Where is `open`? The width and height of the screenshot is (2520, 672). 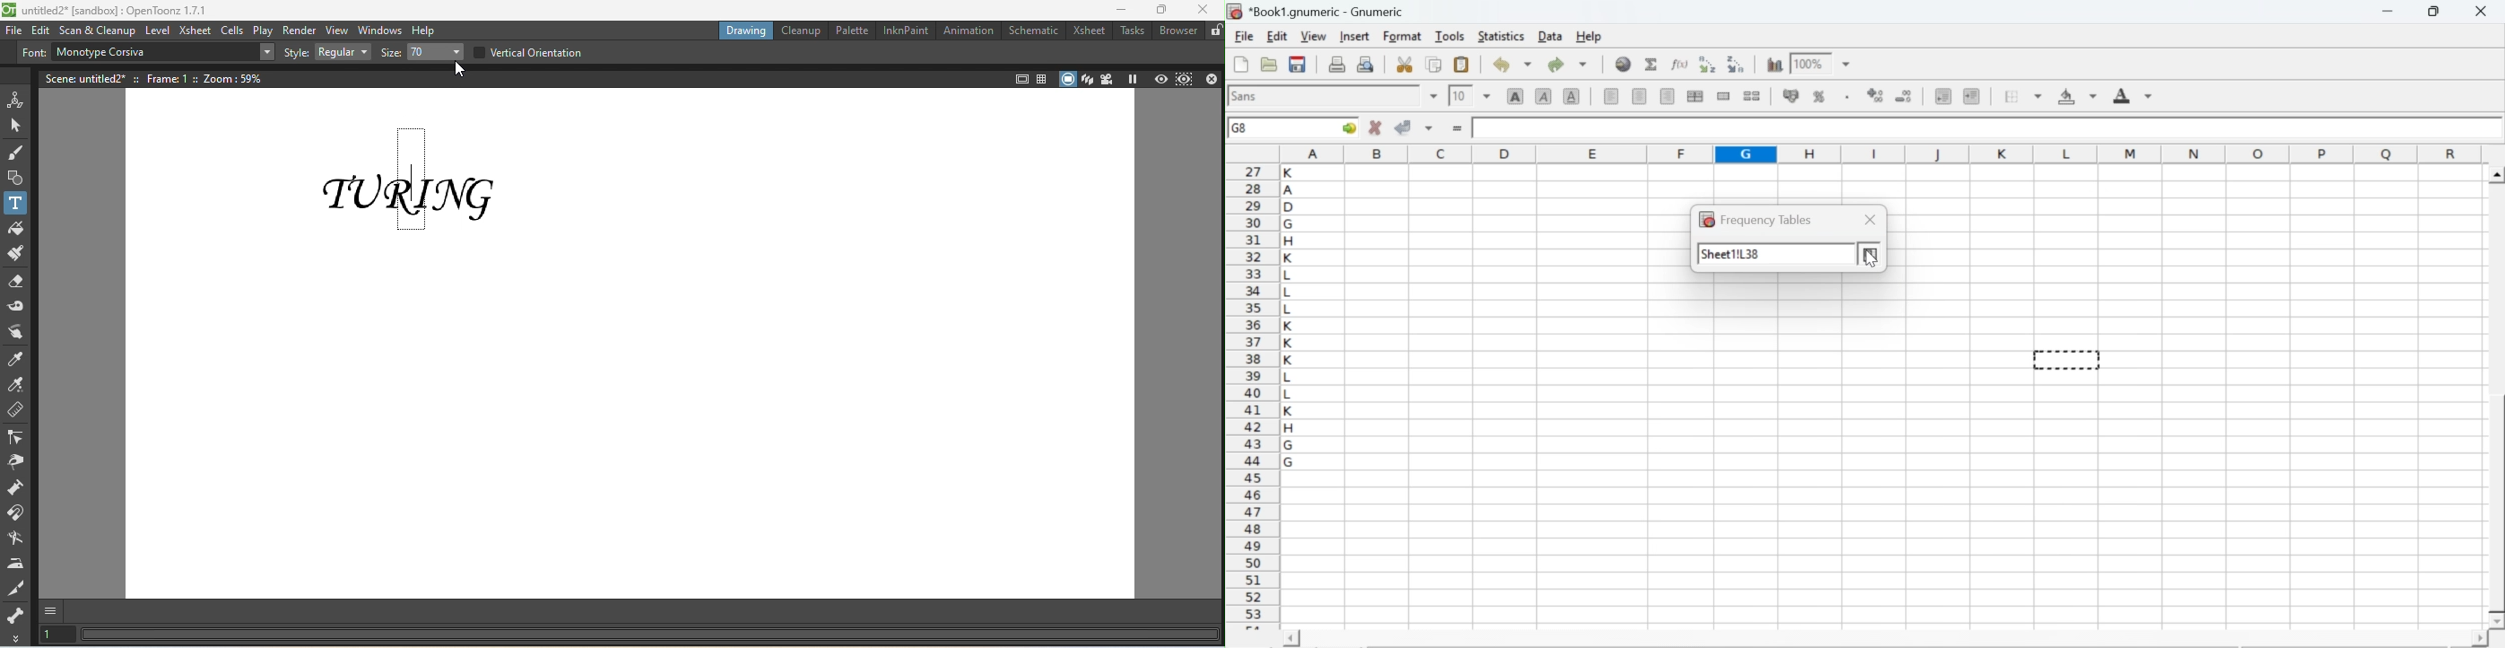
open is located at coordinates (1267, 64).